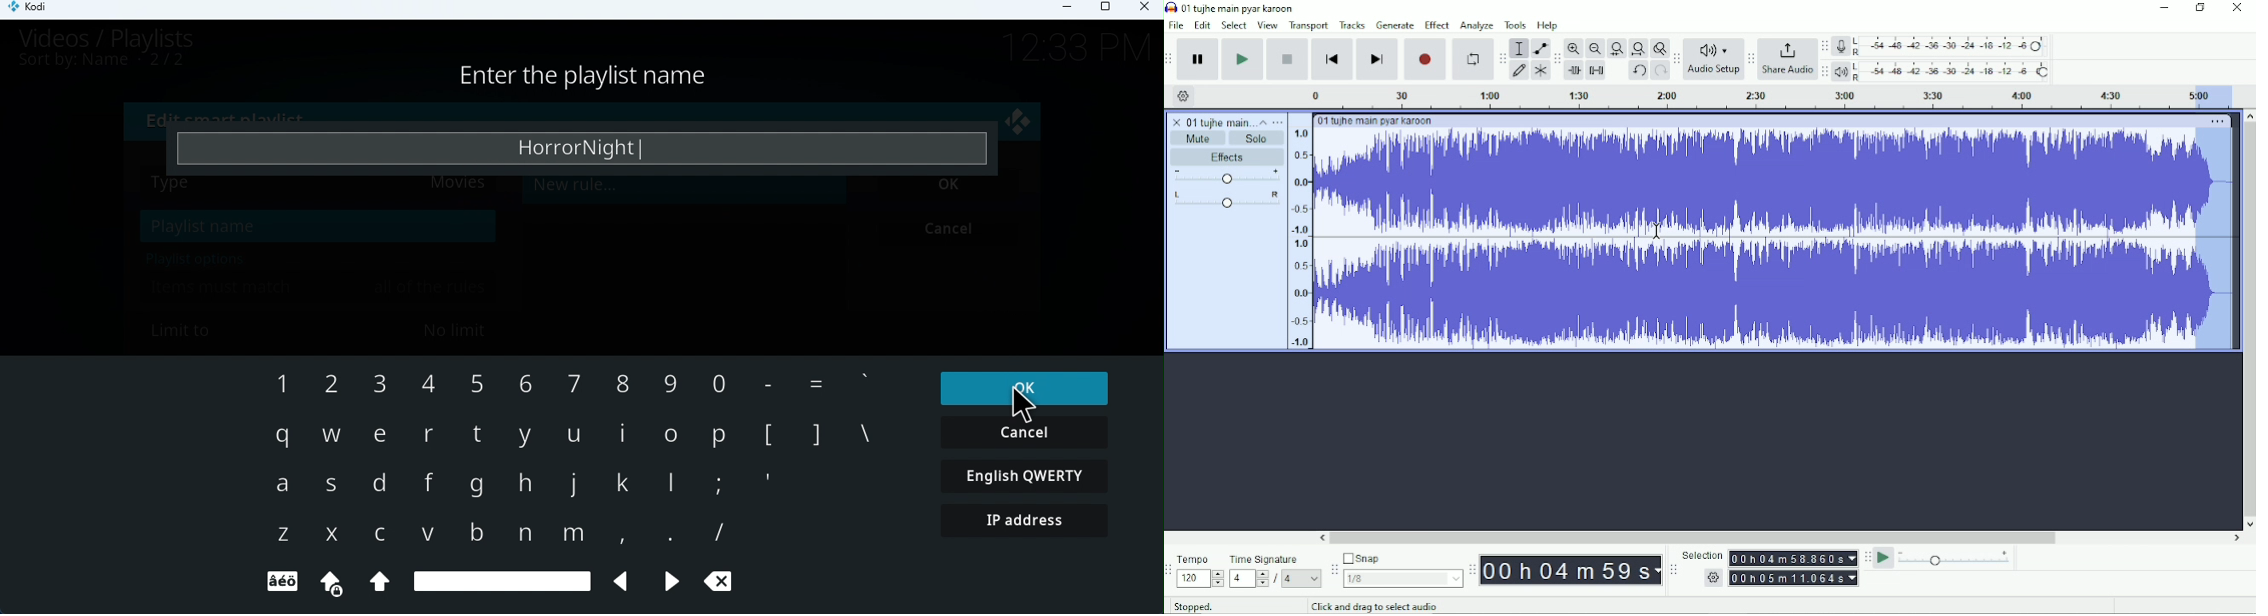 This screenshot has width=2268, height=616. What do you see at coordinates (1638, 48) in the screenshot?
I see `Fit project to width` at bounding box center [1638, 48].